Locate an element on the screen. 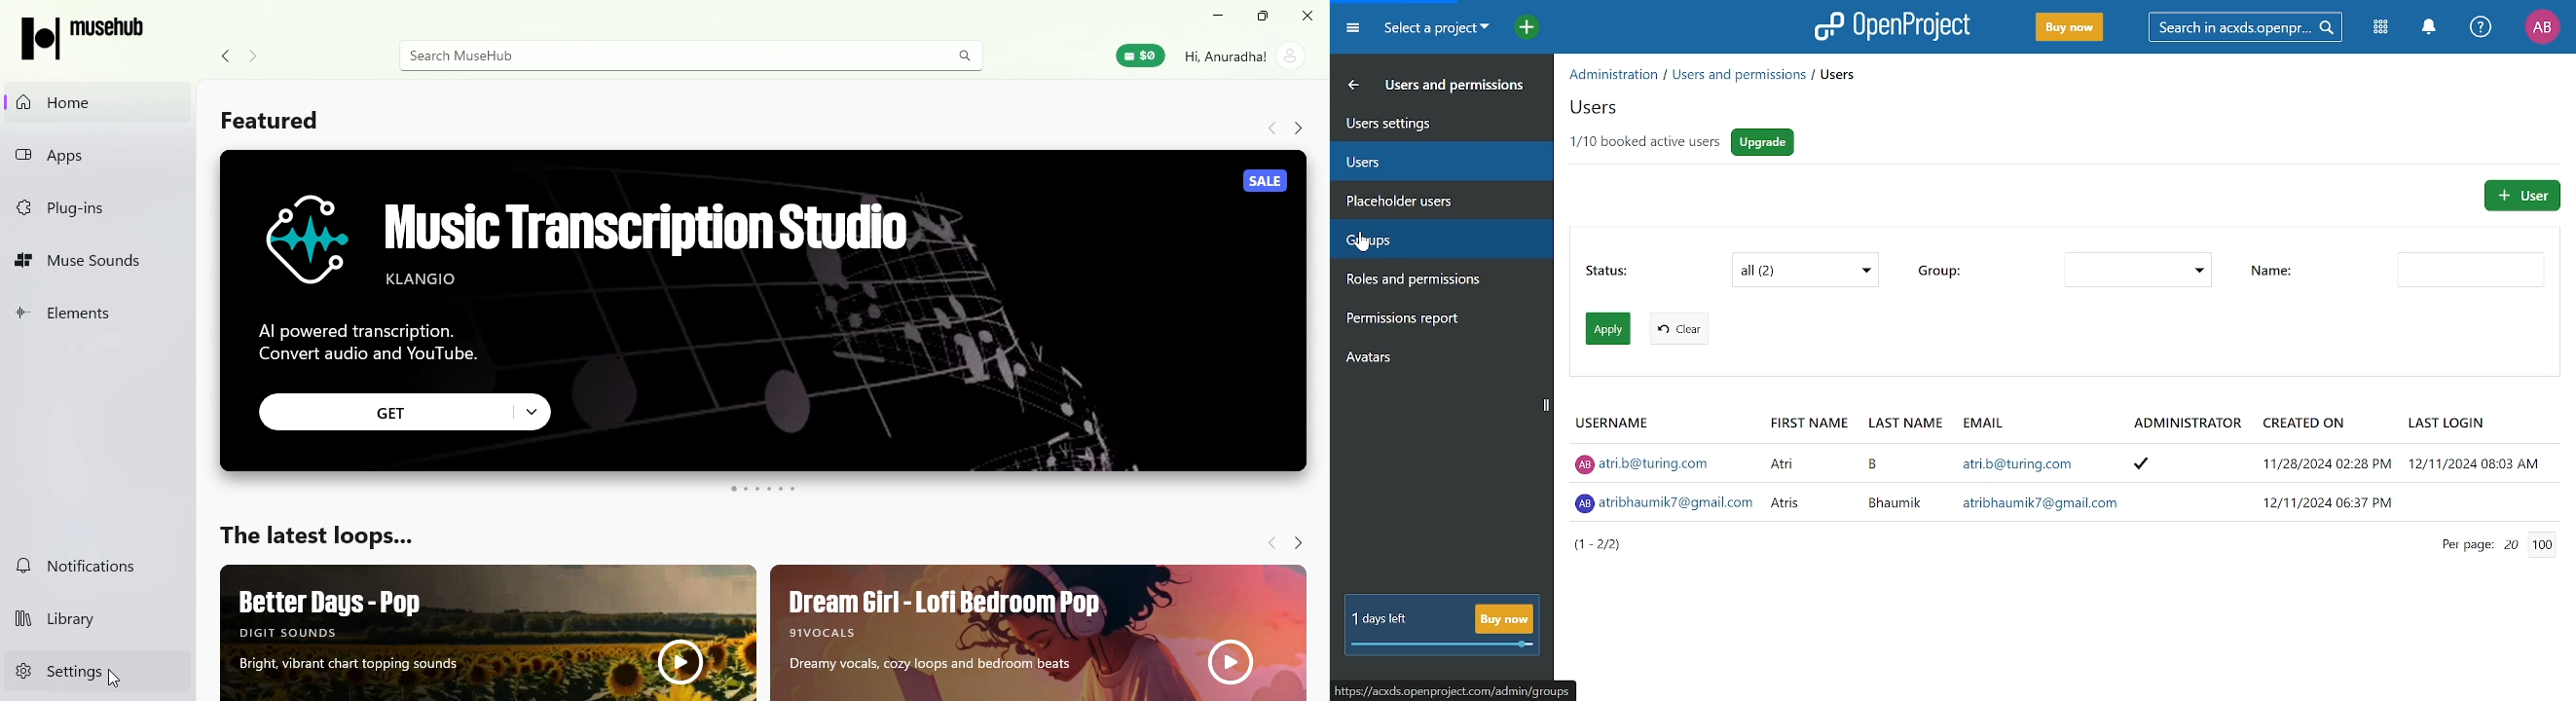 The image size is (2576, 728). NAme is located at coordinates (2469, 269).